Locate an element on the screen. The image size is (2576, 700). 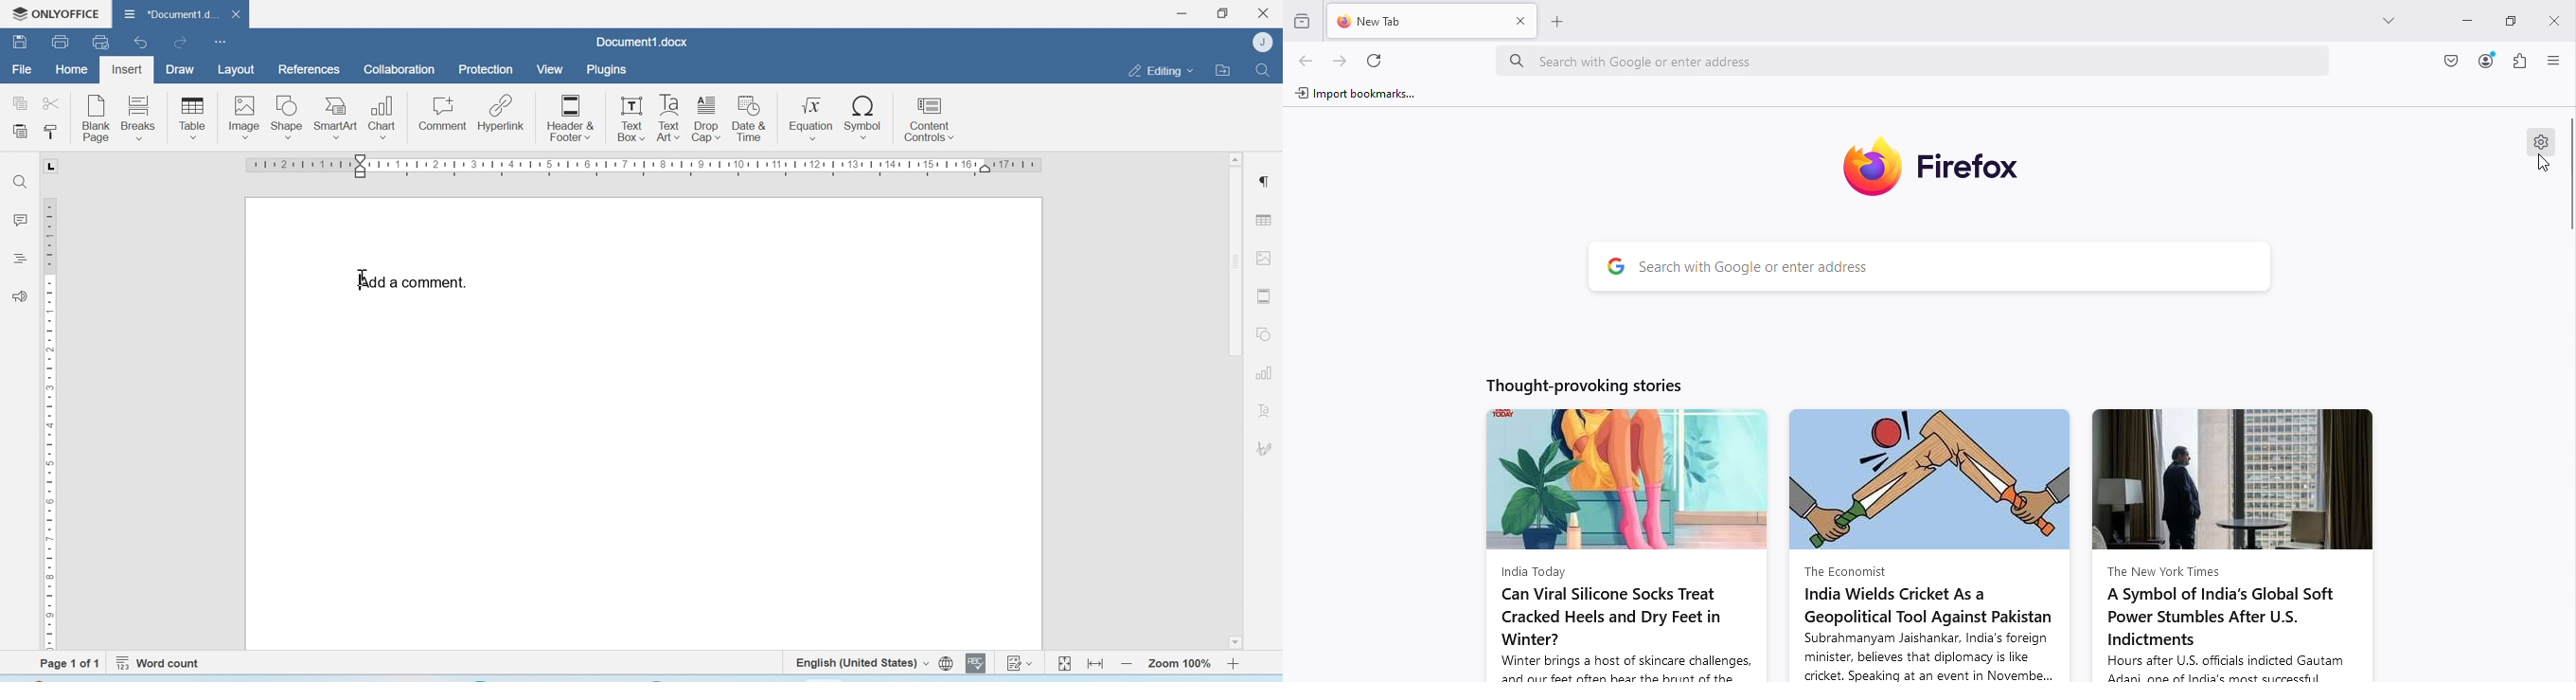
Close is located at coordinates (2551, 18).